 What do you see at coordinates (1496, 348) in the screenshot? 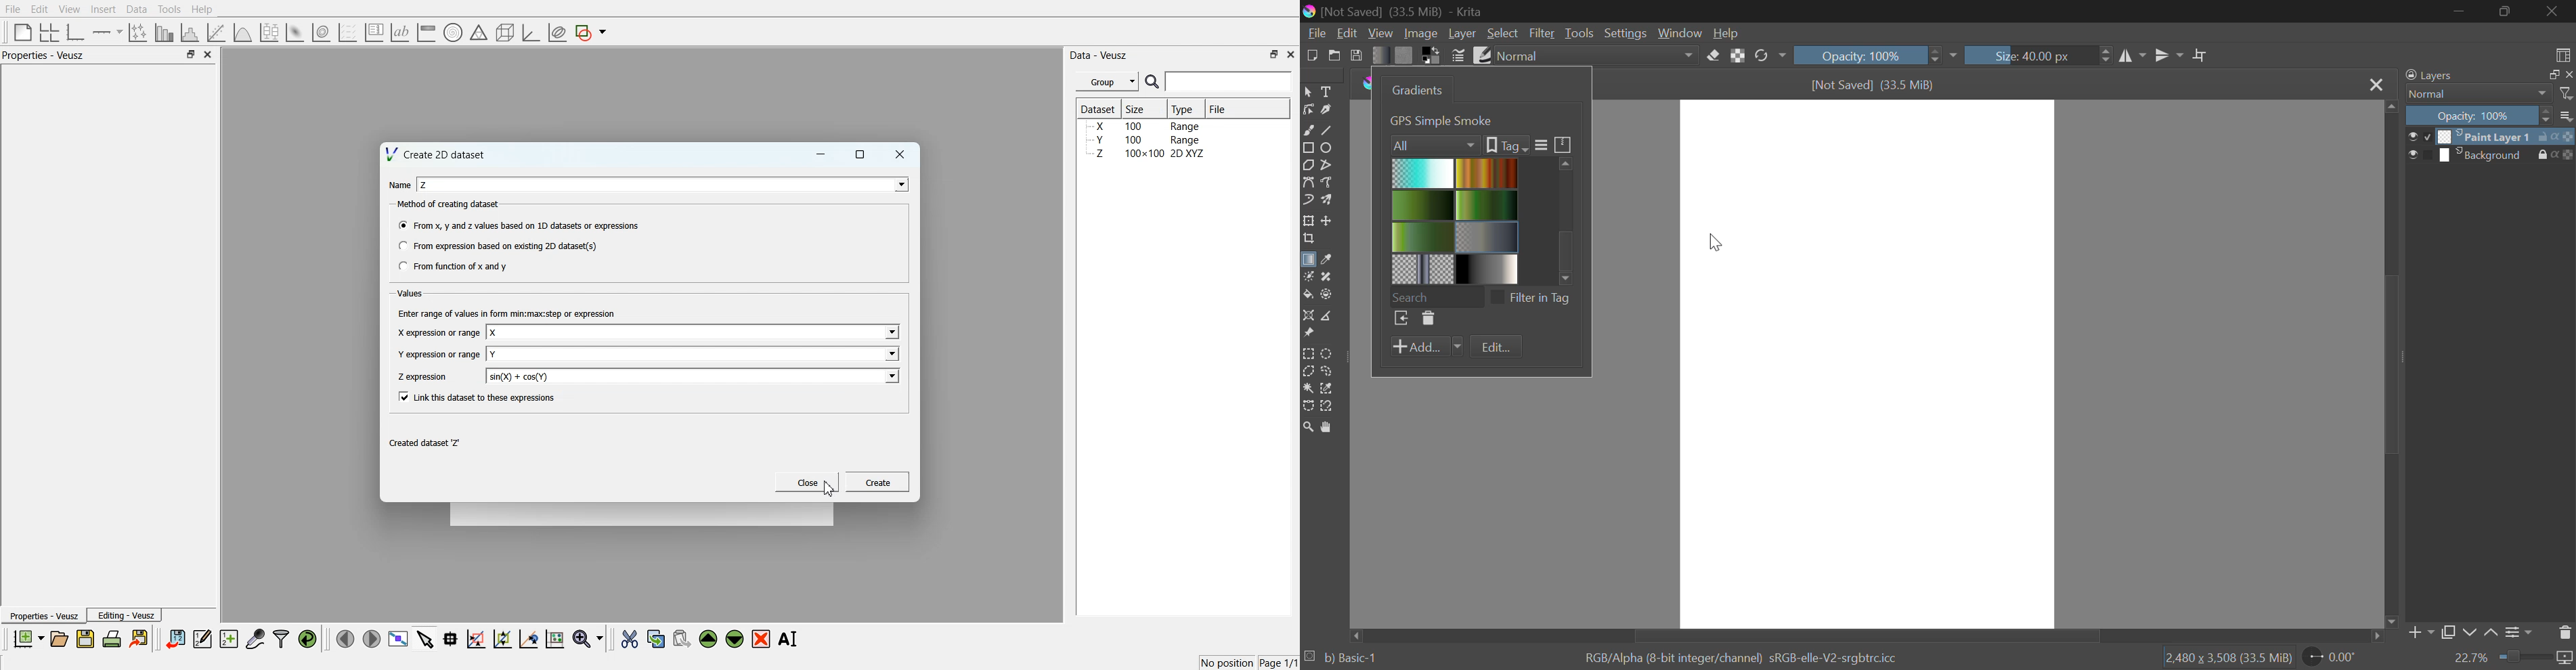
I see `Edit...` at bounding box center [1496, 348].